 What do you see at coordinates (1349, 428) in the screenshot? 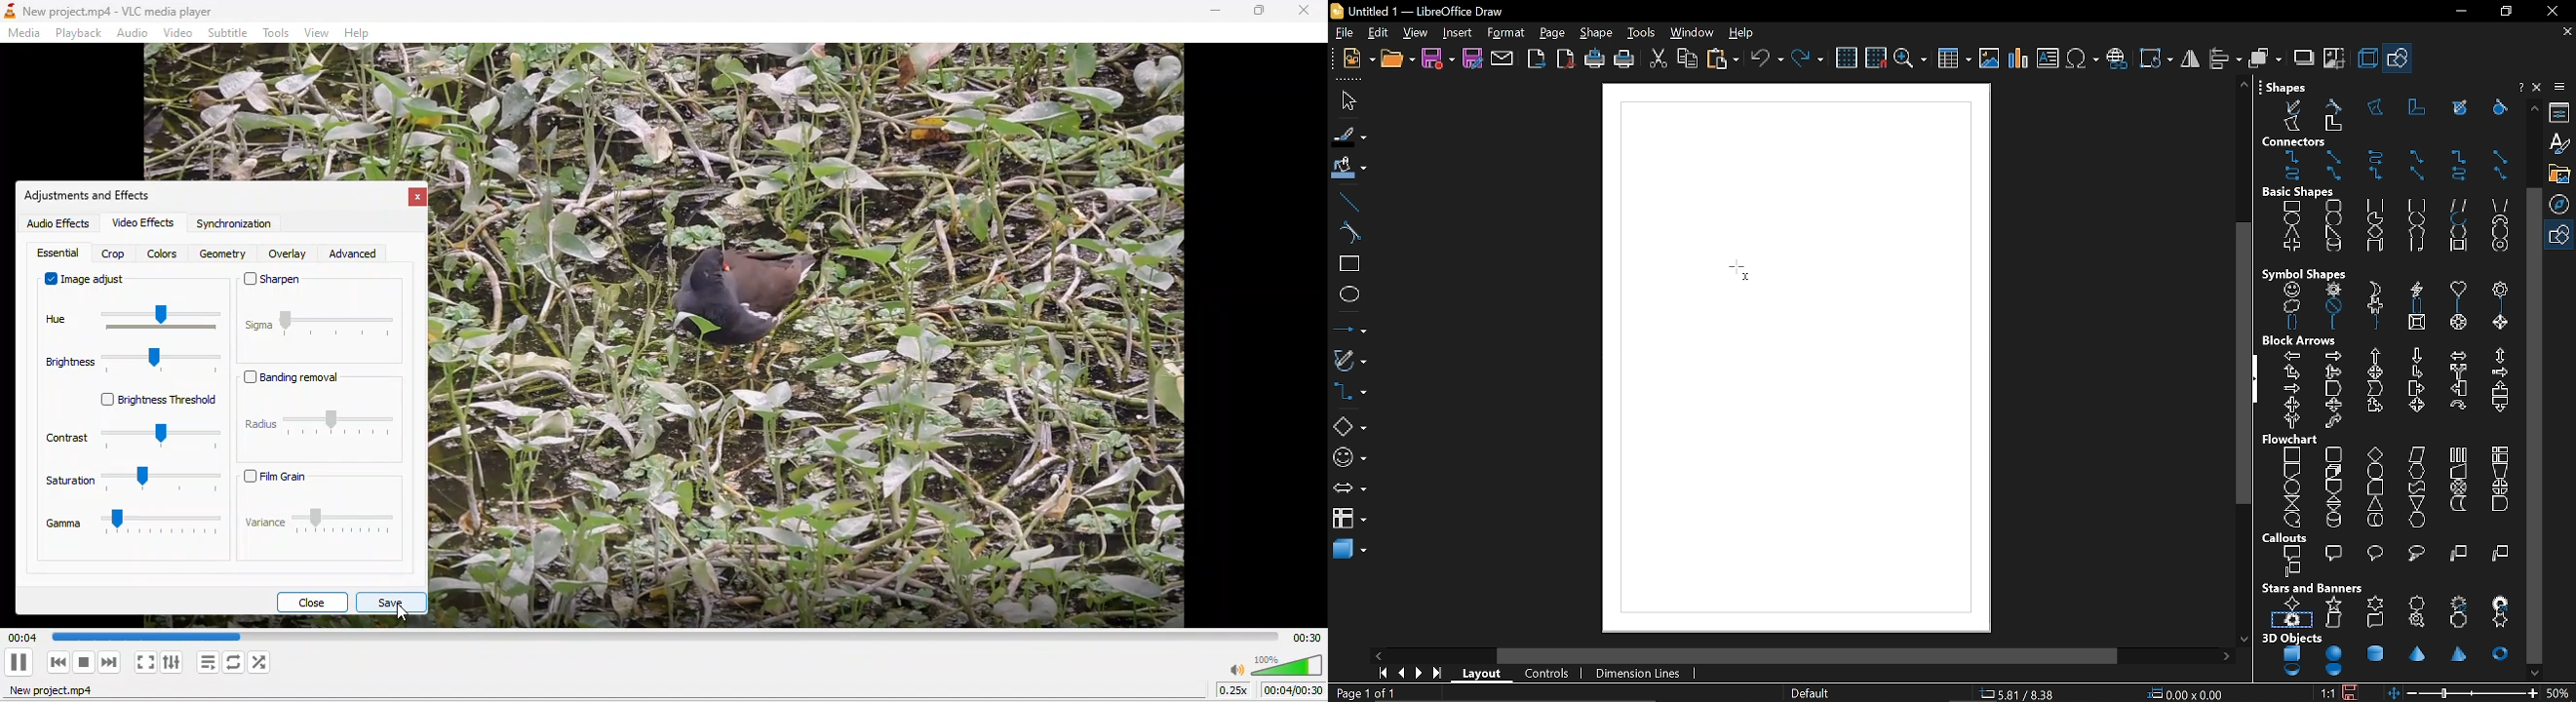
I see `Basic shapes` at bounding box center [1349, 428].